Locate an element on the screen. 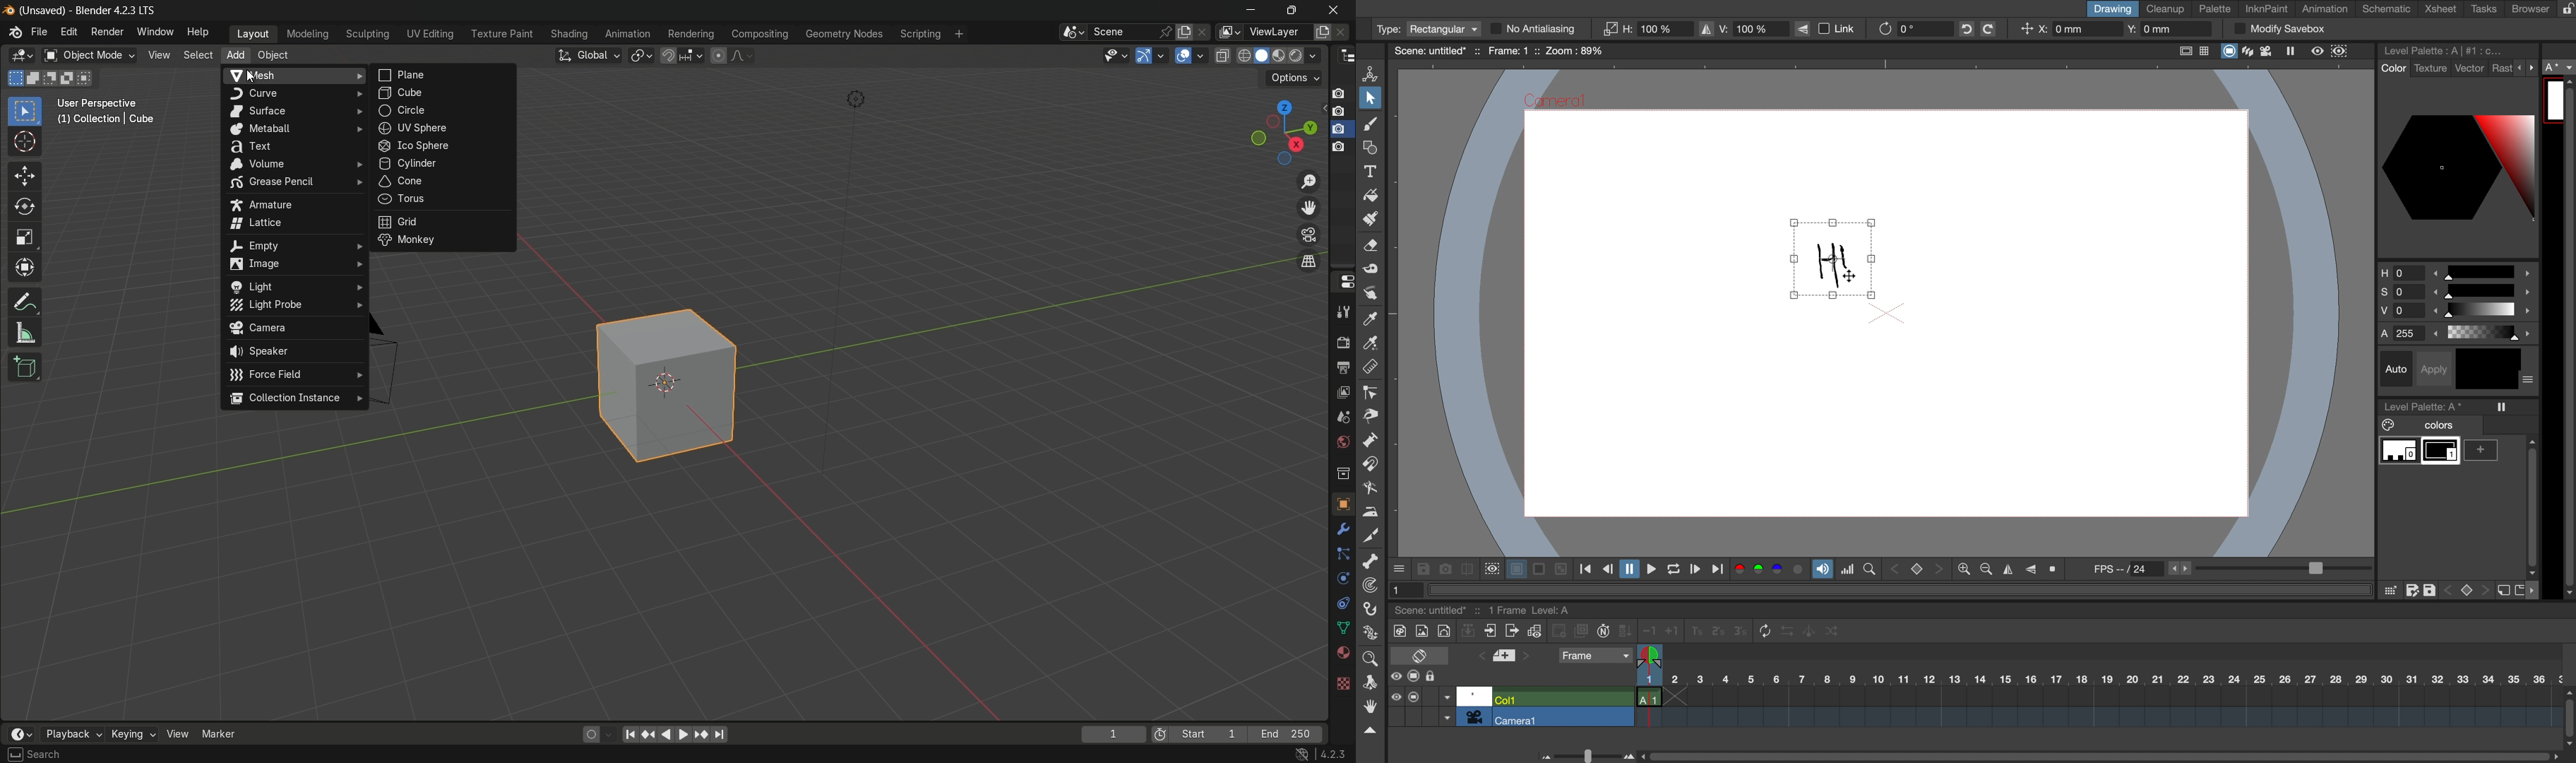 The image size is (2576, 784). shading is located at coordinates (568, 34).